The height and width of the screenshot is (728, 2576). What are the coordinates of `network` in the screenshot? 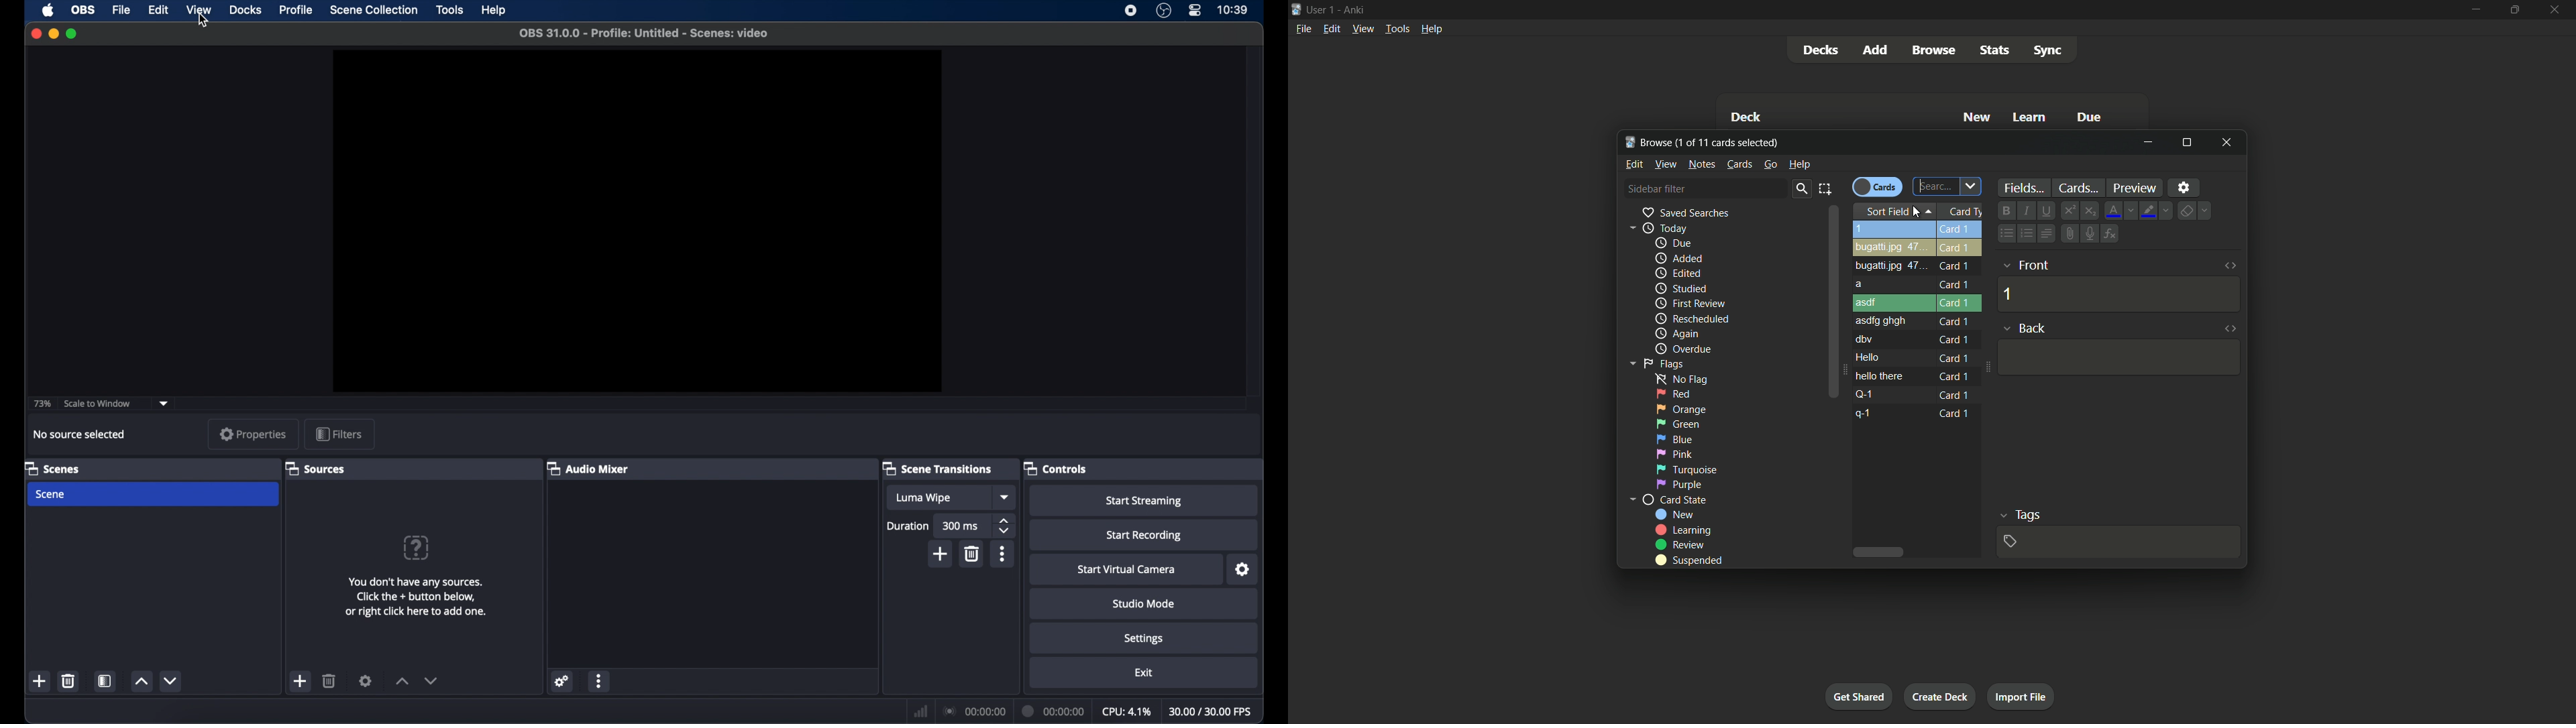 It's located at (920, 711).